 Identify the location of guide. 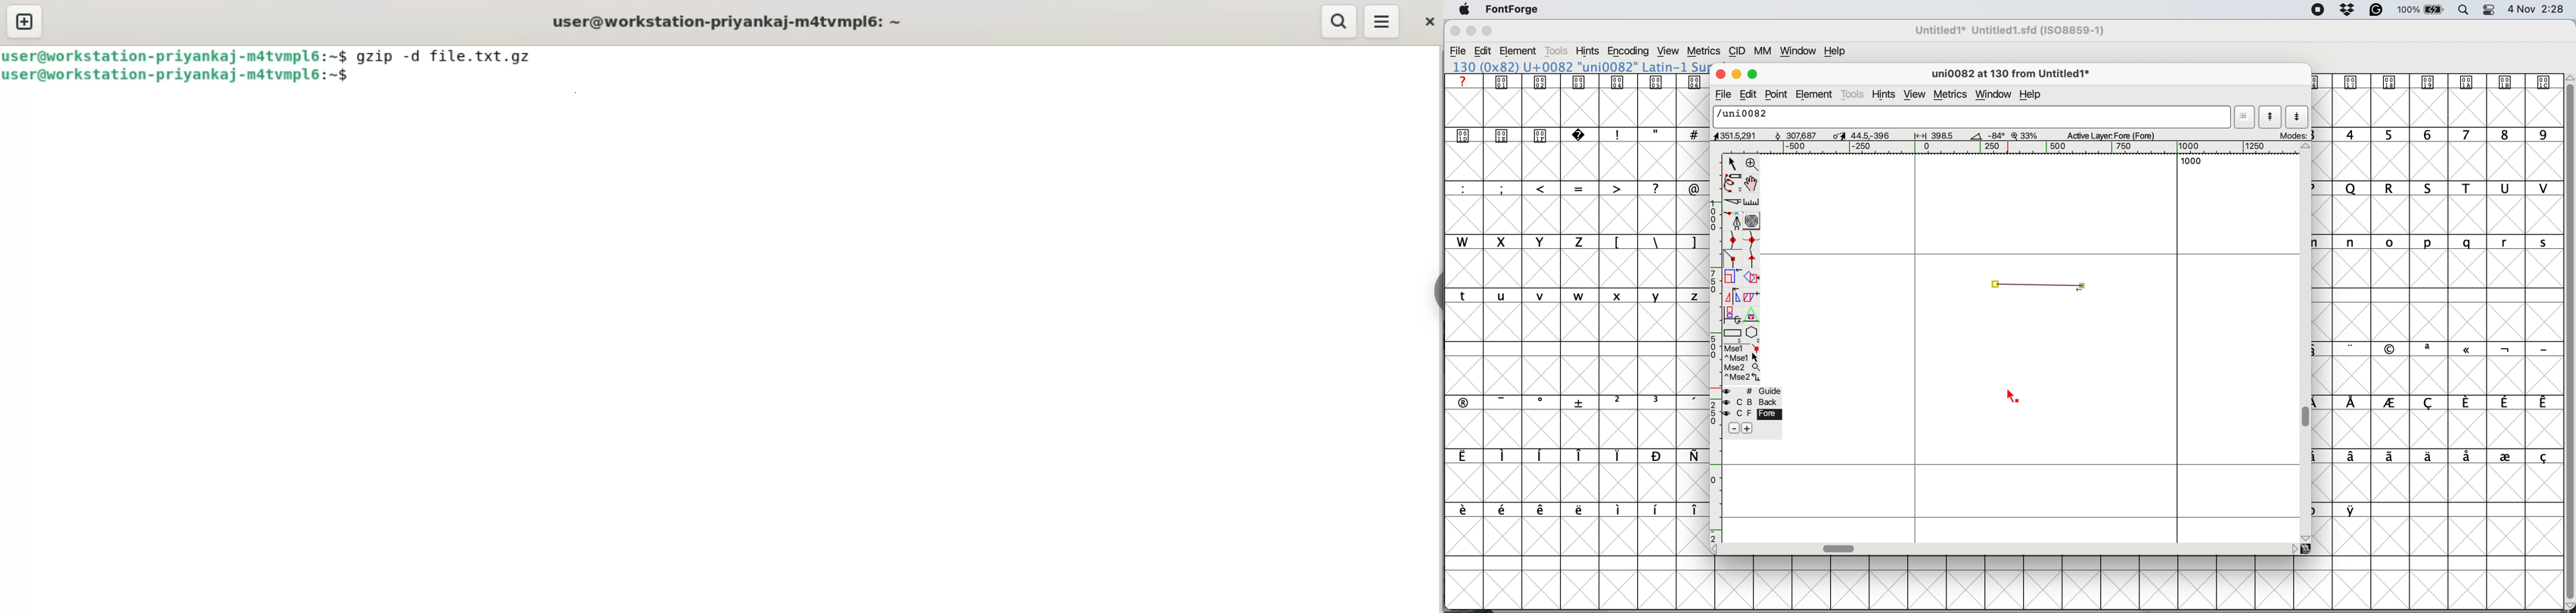
(1753, 391).